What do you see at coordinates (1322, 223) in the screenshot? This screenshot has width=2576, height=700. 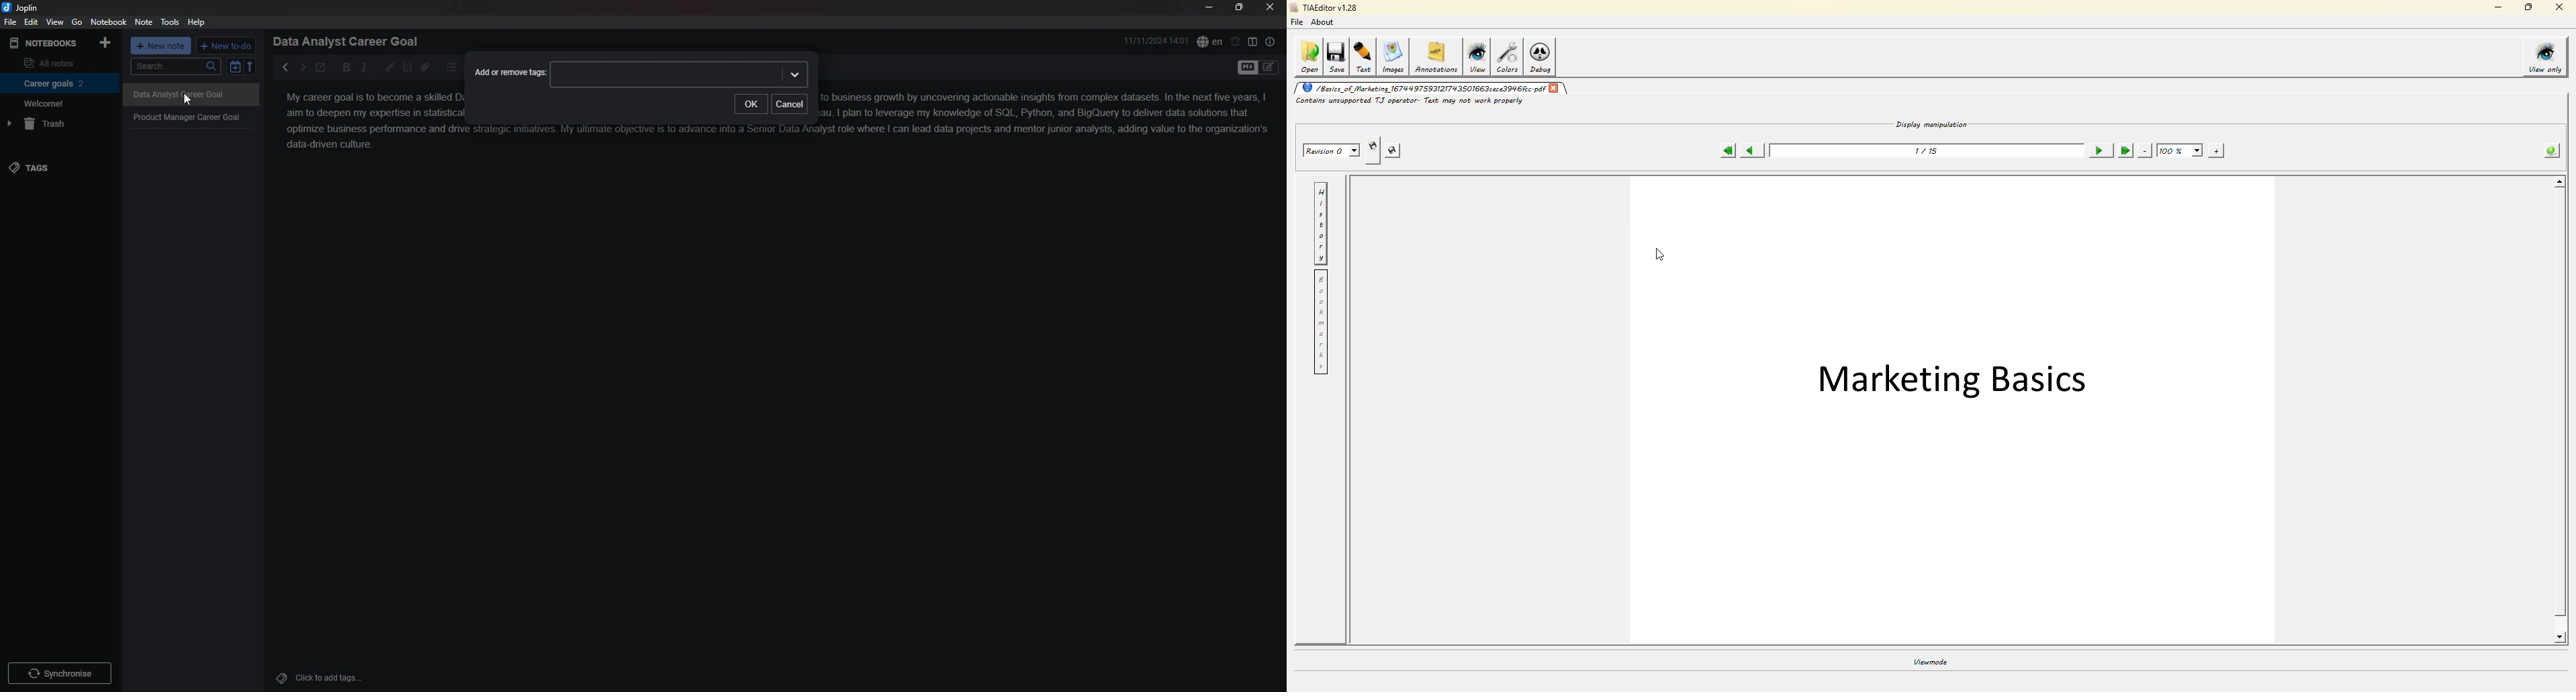 I see `history` at bounding box center [1322, 223].